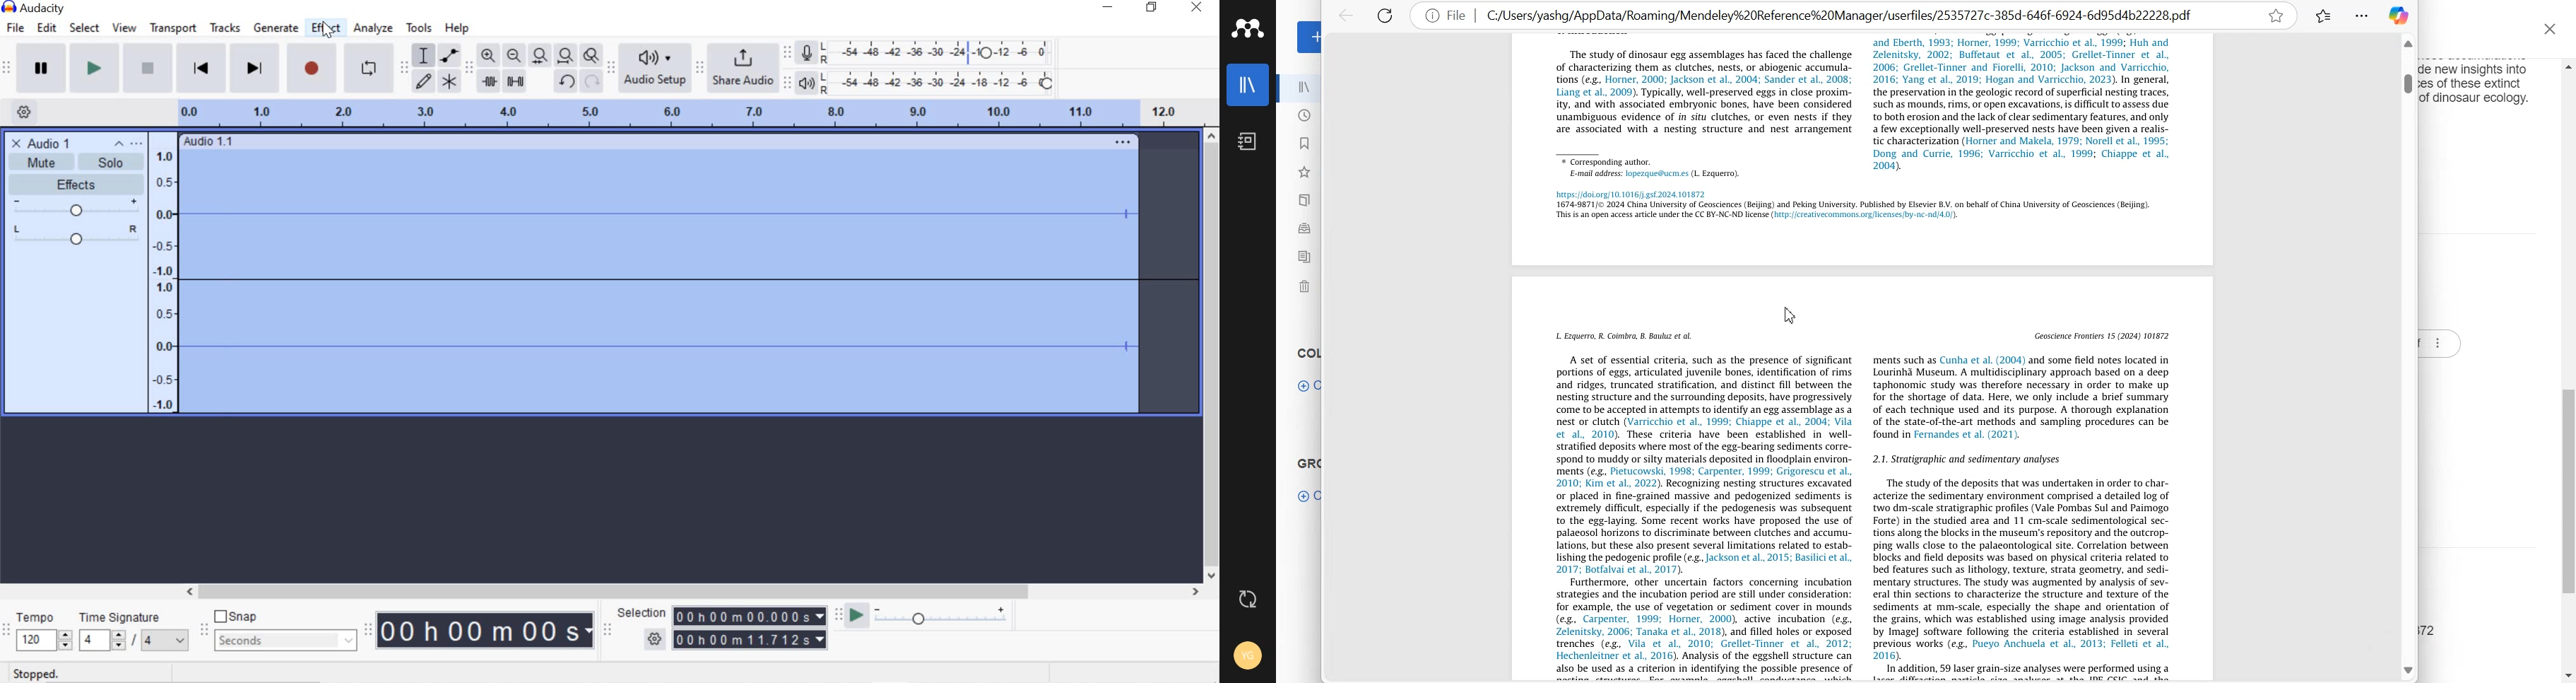 The width and height of the screenshot is (2576, 700). I want to click on redo, so click(592, 82).